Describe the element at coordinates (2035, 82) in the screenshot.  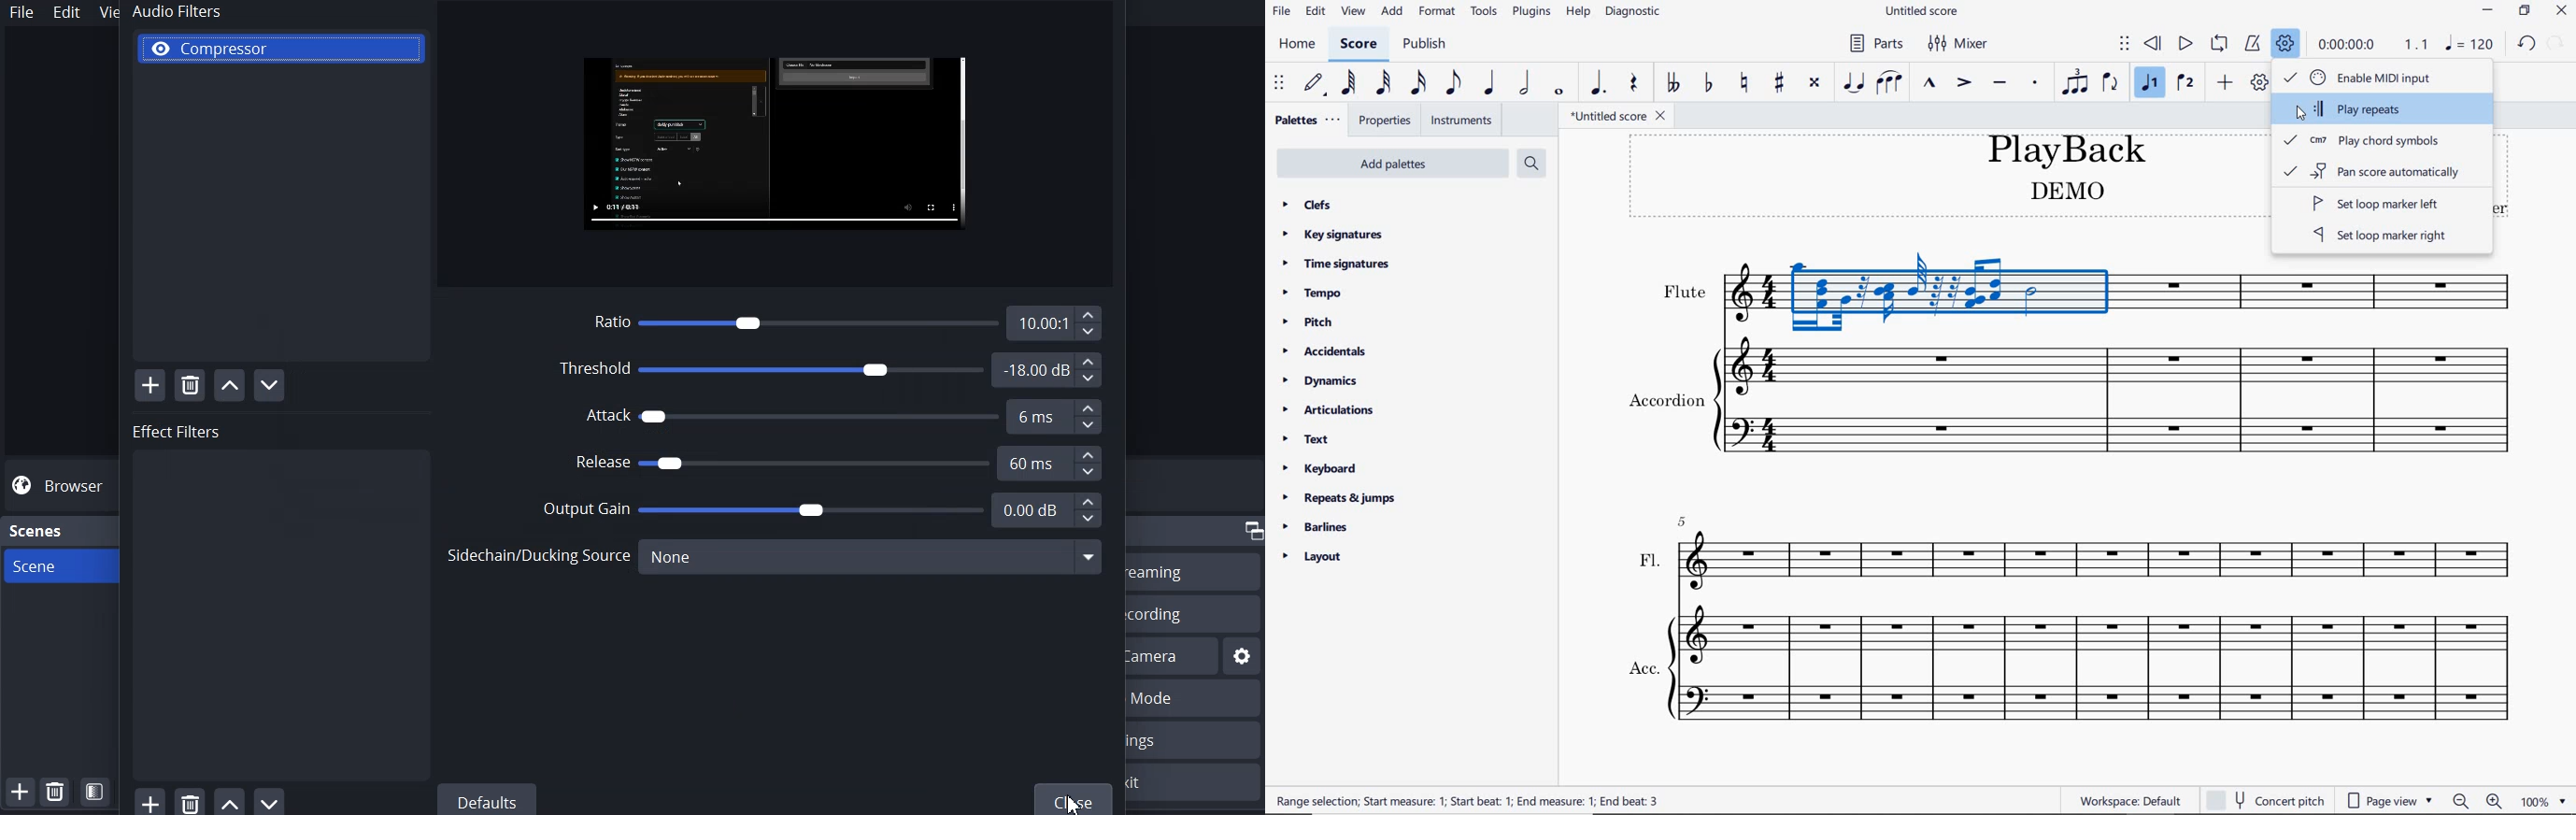
I see `staccato` at that location.